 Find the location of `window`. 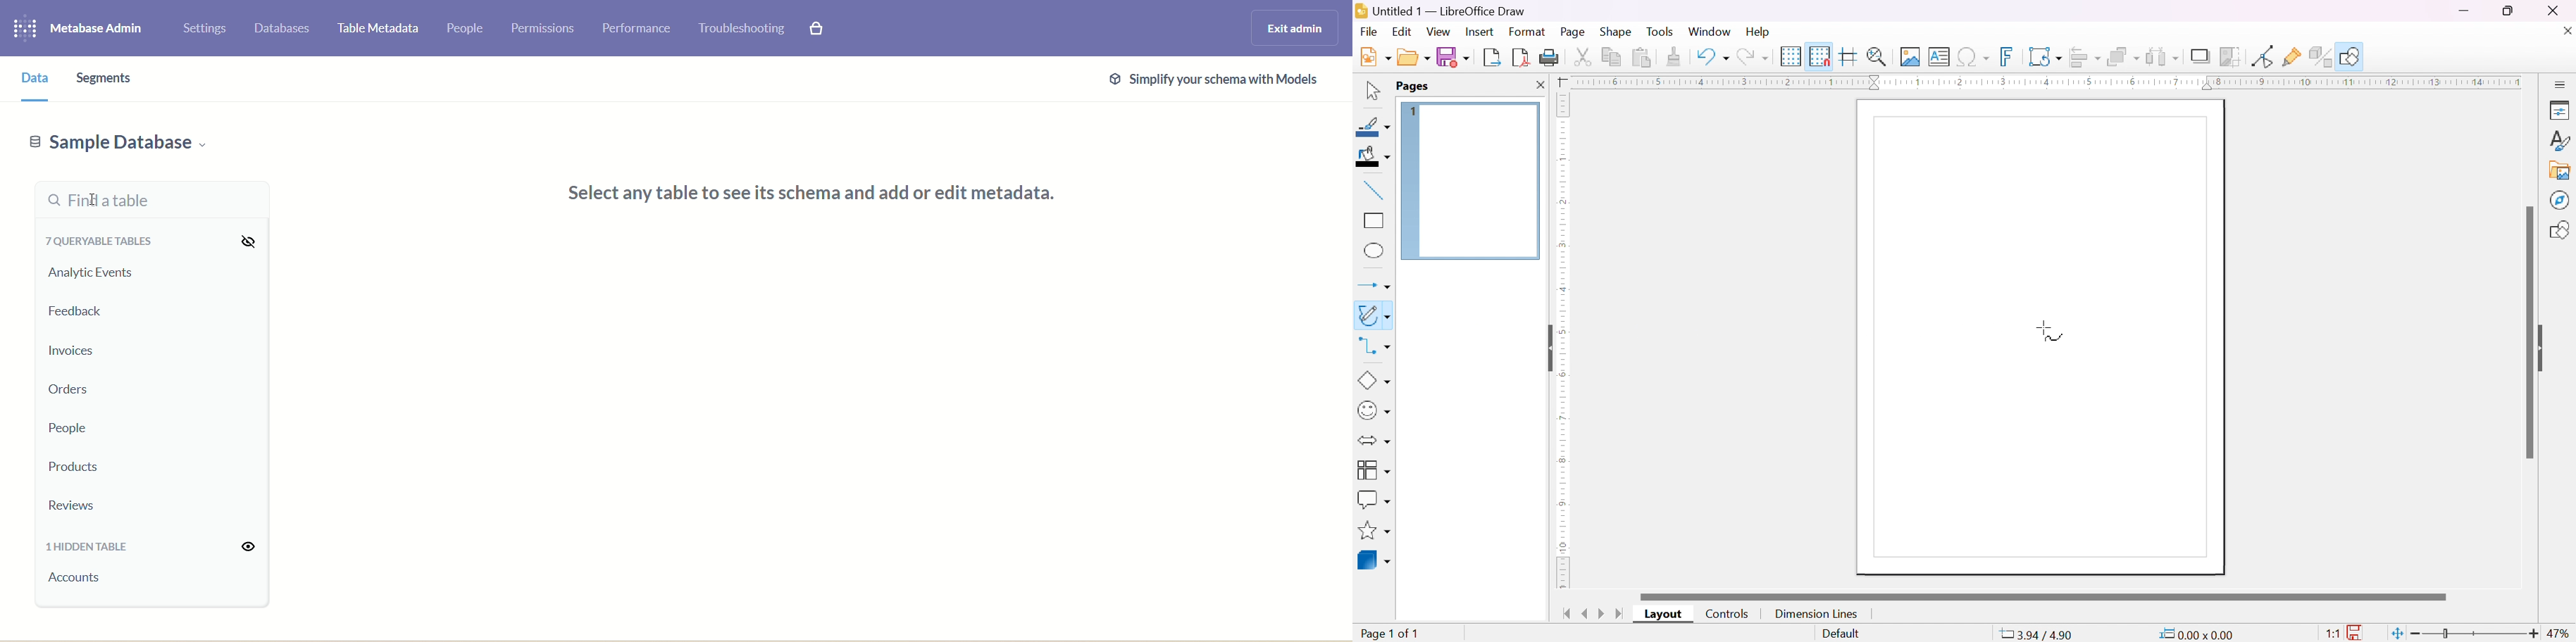

window is located at coordinates (1709, 31).